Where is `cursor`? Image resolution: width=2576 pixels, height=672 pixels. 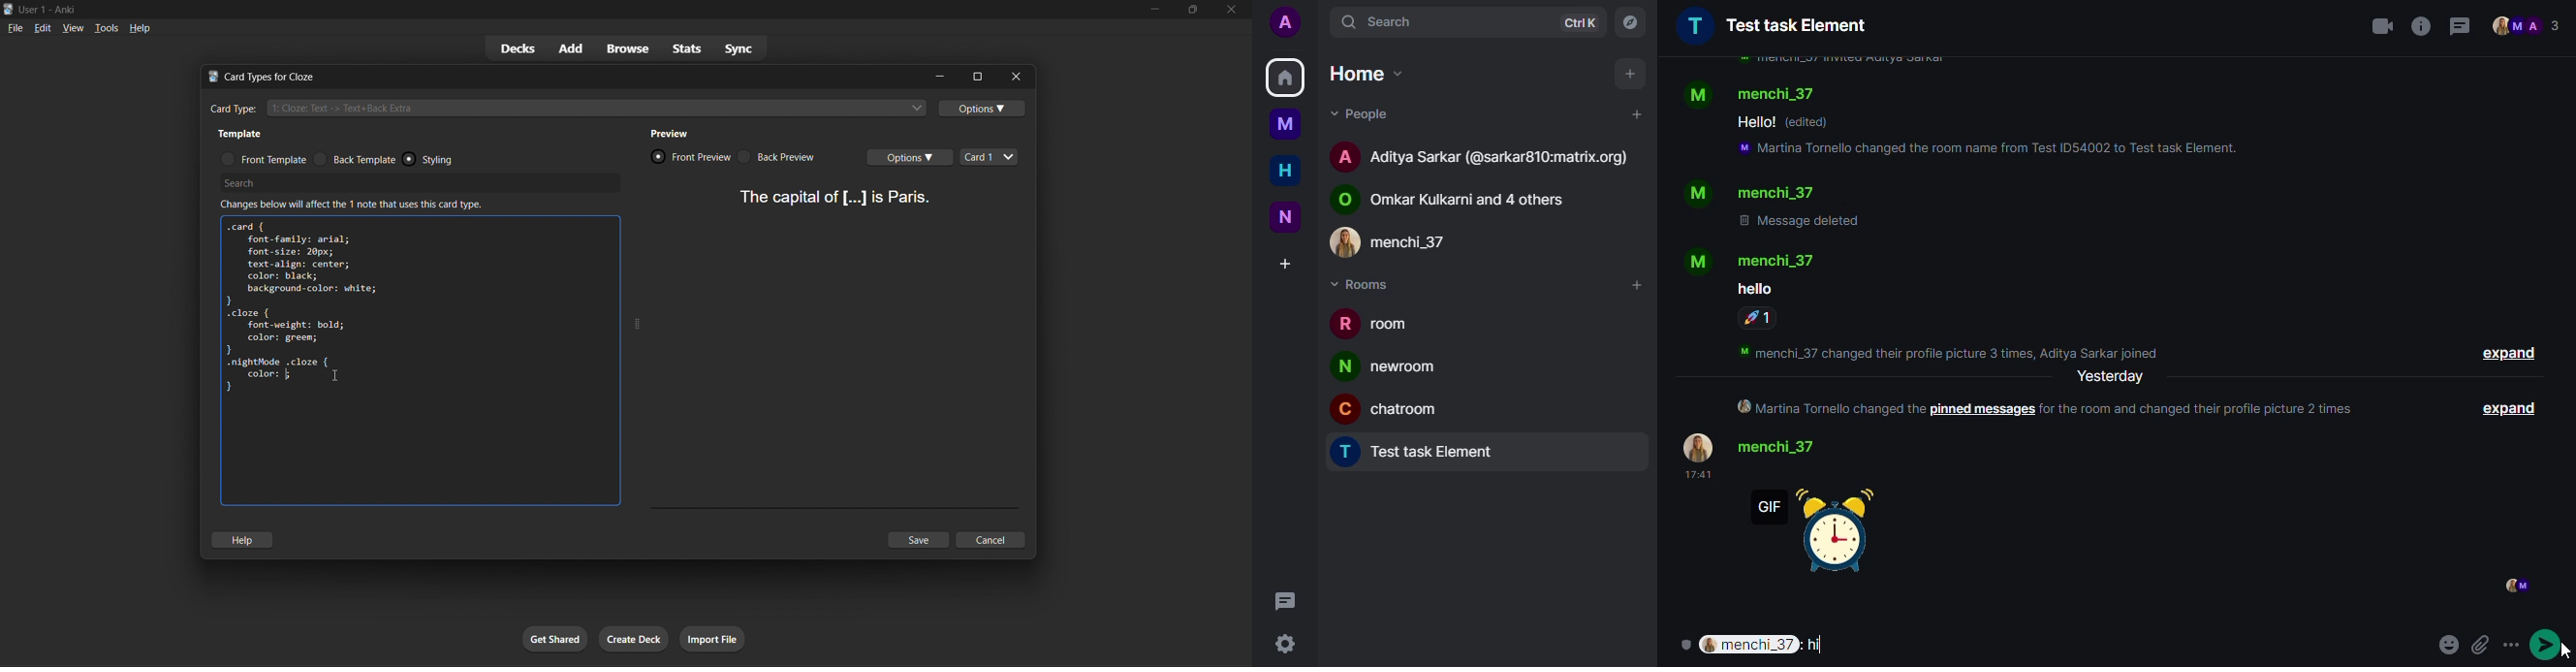 cursor is located at coordinates (2565, 652).